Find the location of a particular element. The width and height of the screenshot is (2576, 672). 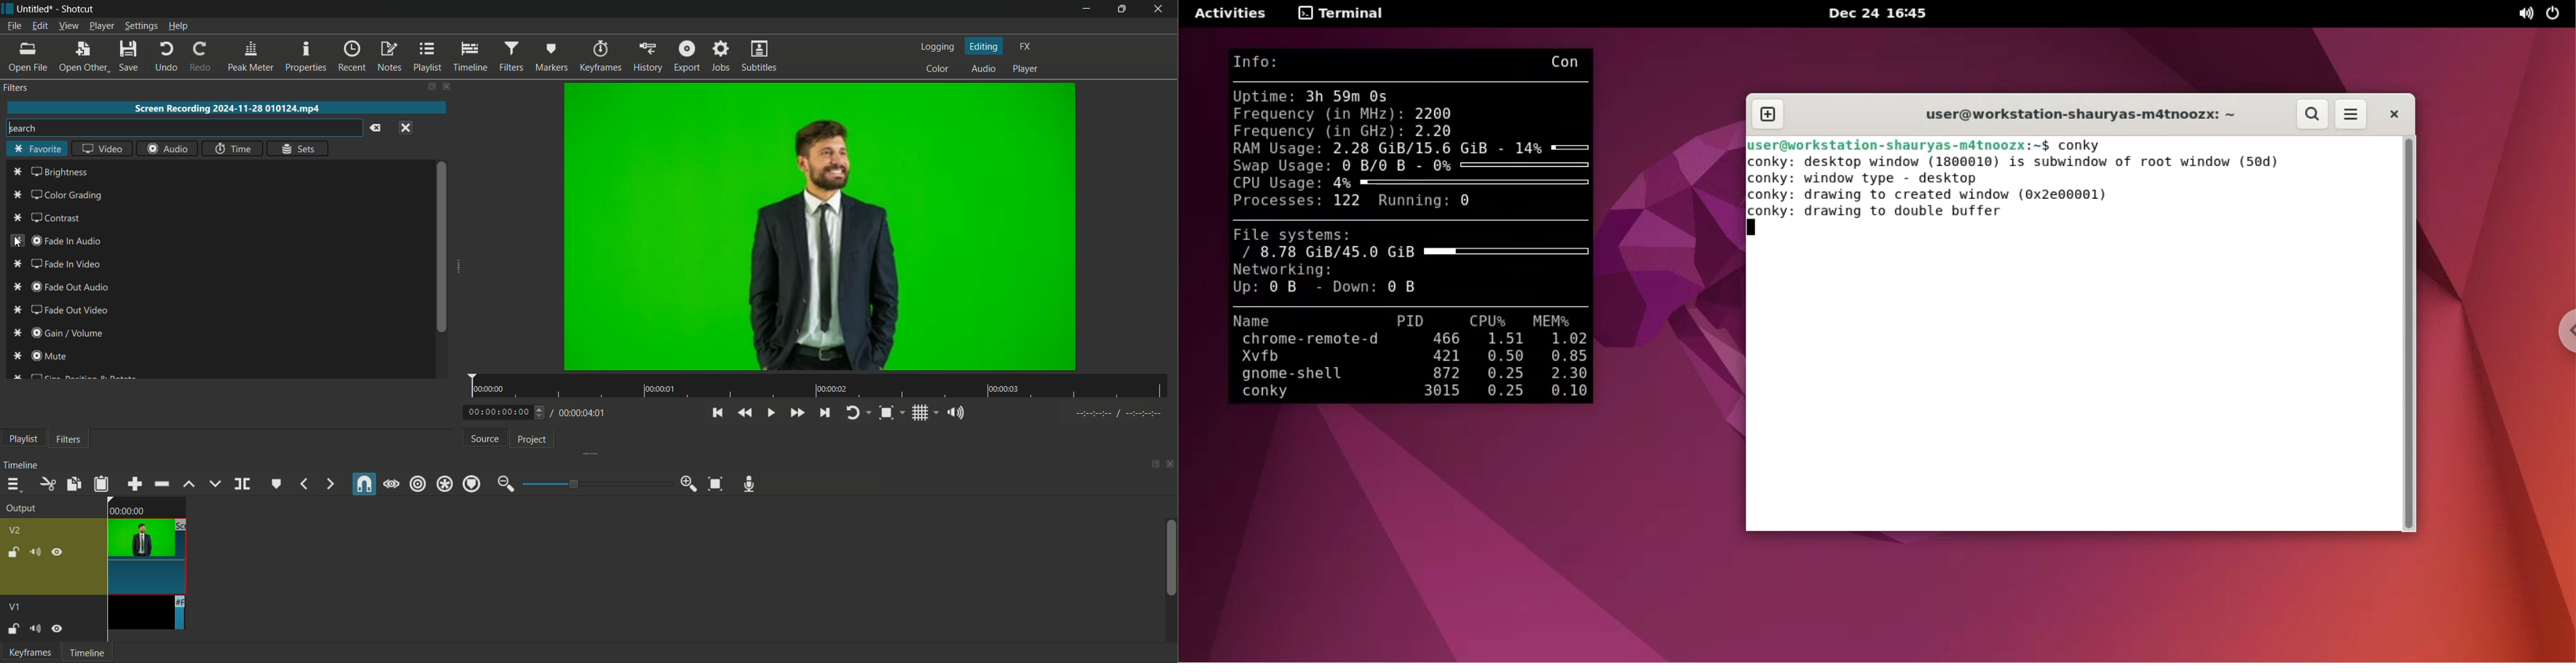

record audio is located at coordinates (752, 484).